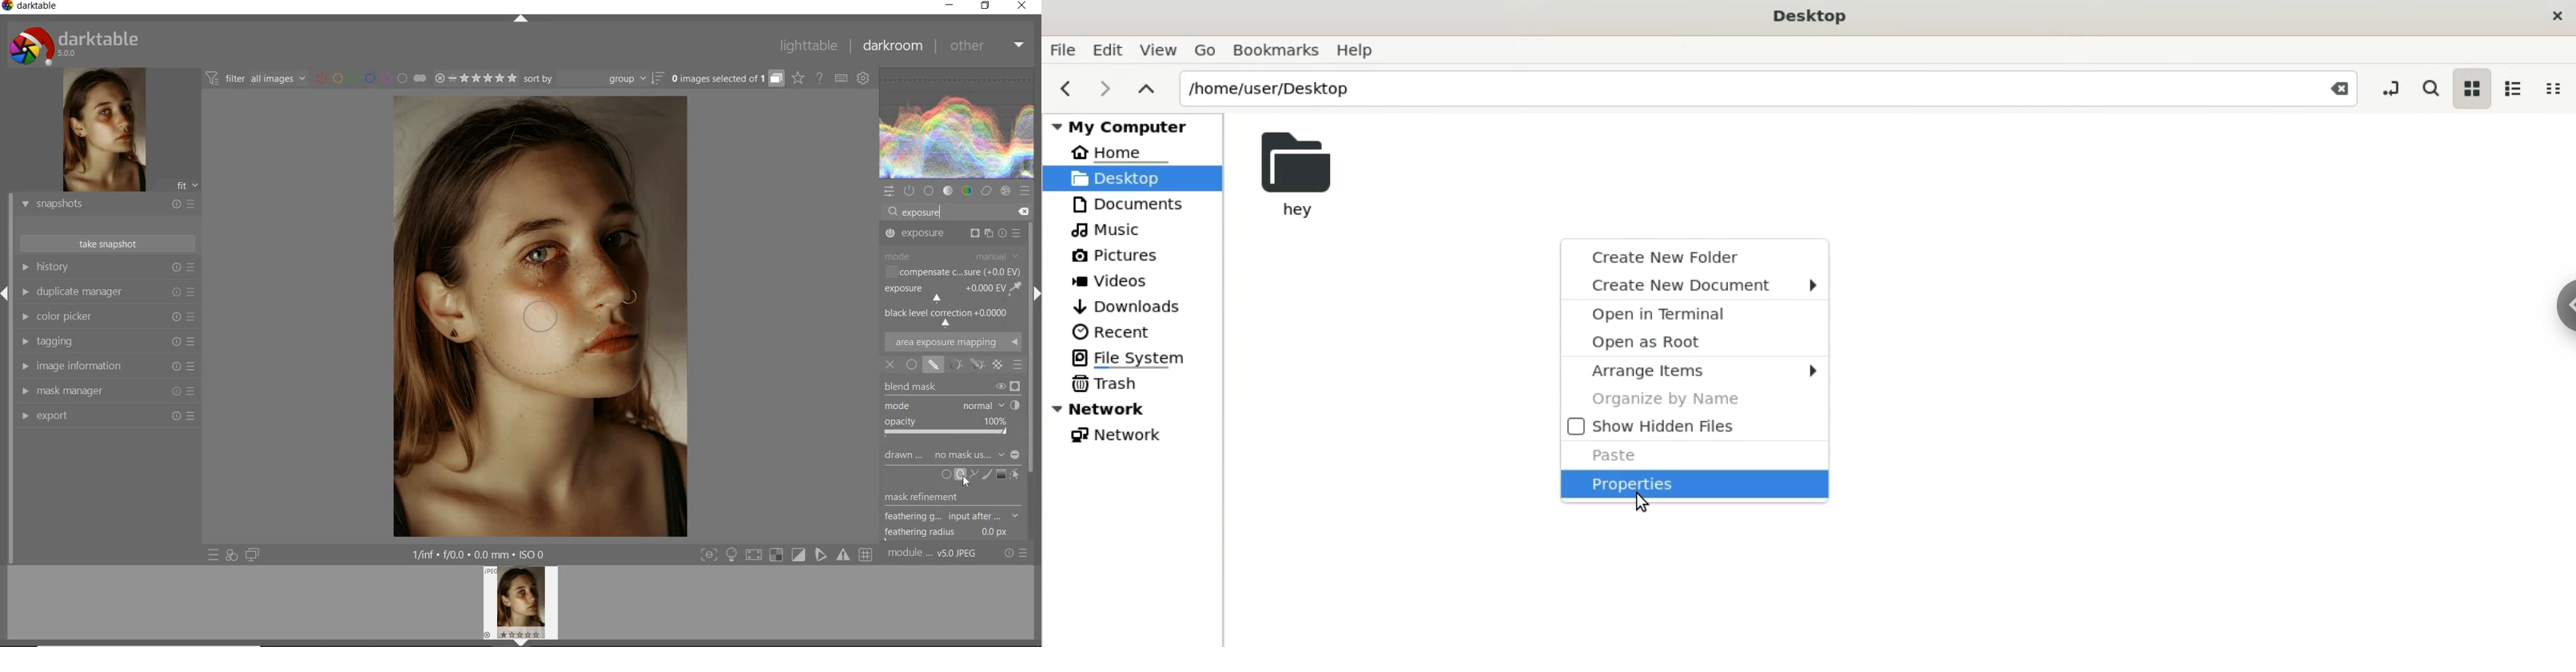 Image resolution: width=2576 pixels, height=672 pixels. I want to click on ADD GRADIENT, so click(1001, 473).